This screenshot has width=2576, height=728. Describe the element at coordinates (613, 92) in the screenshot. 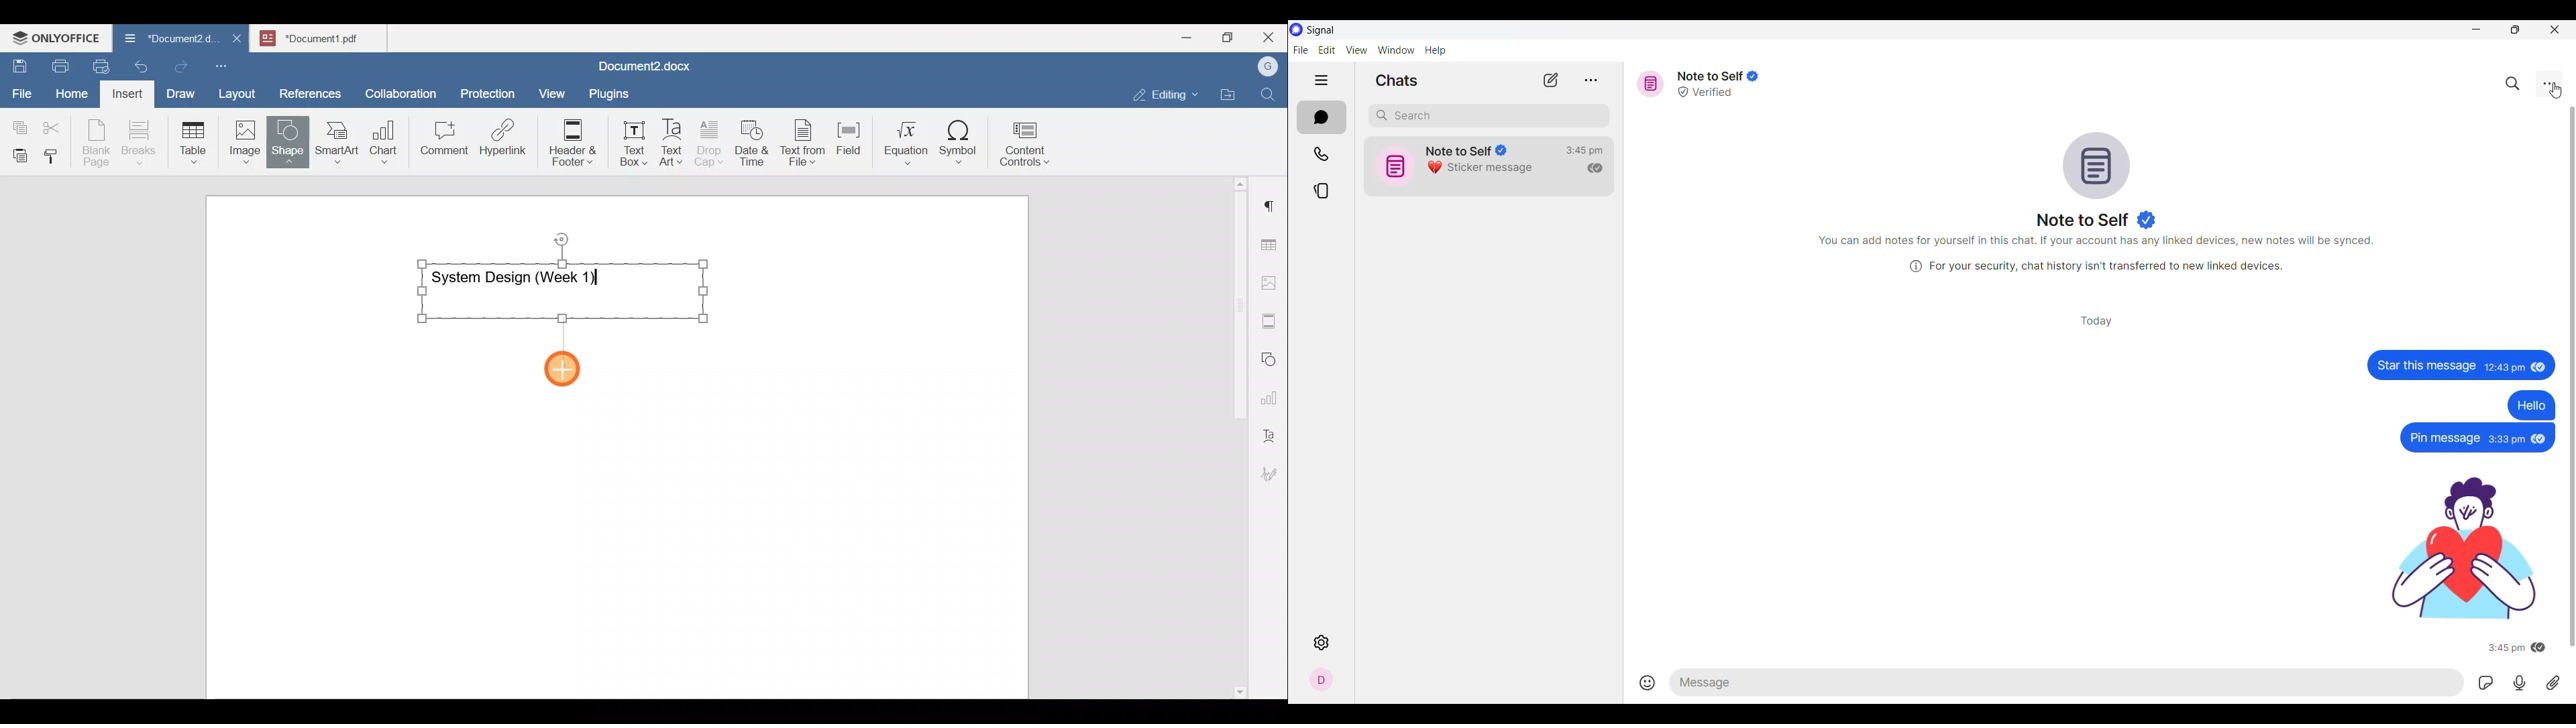

I see `Plugins` at that location.